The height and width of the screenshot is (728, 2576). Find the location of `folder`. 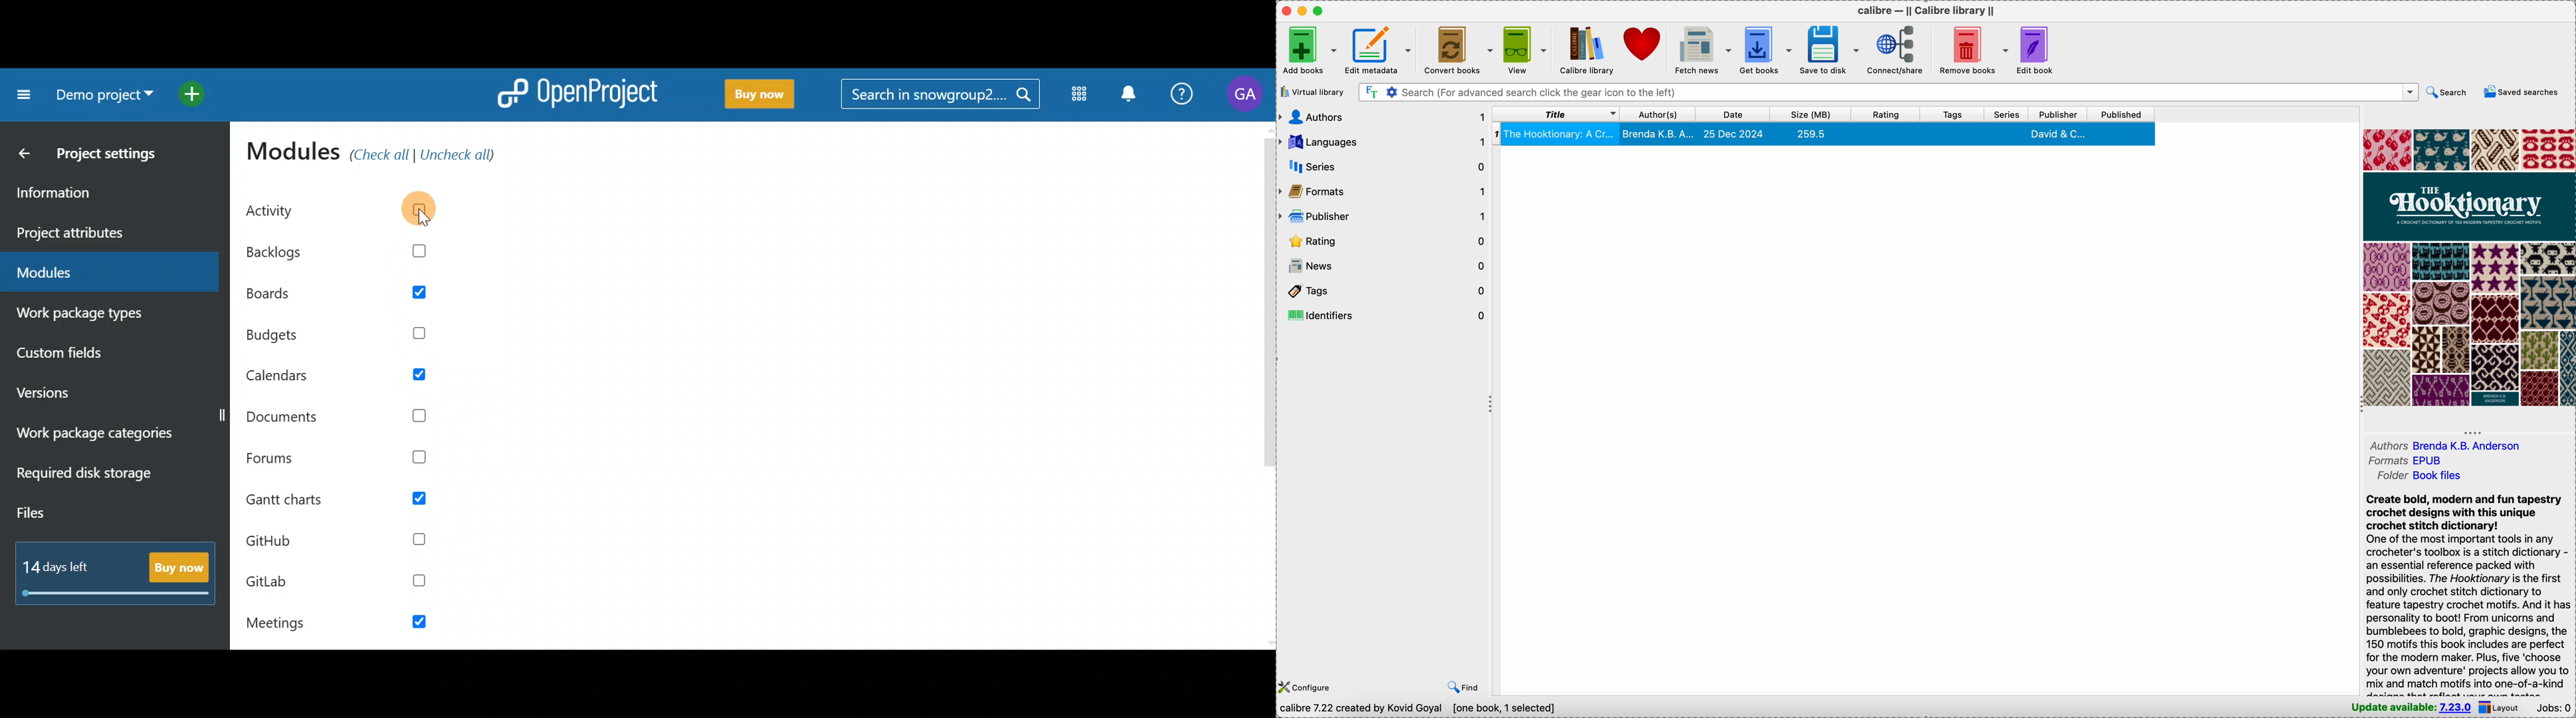

folder is located at coordinates (2423, 477).